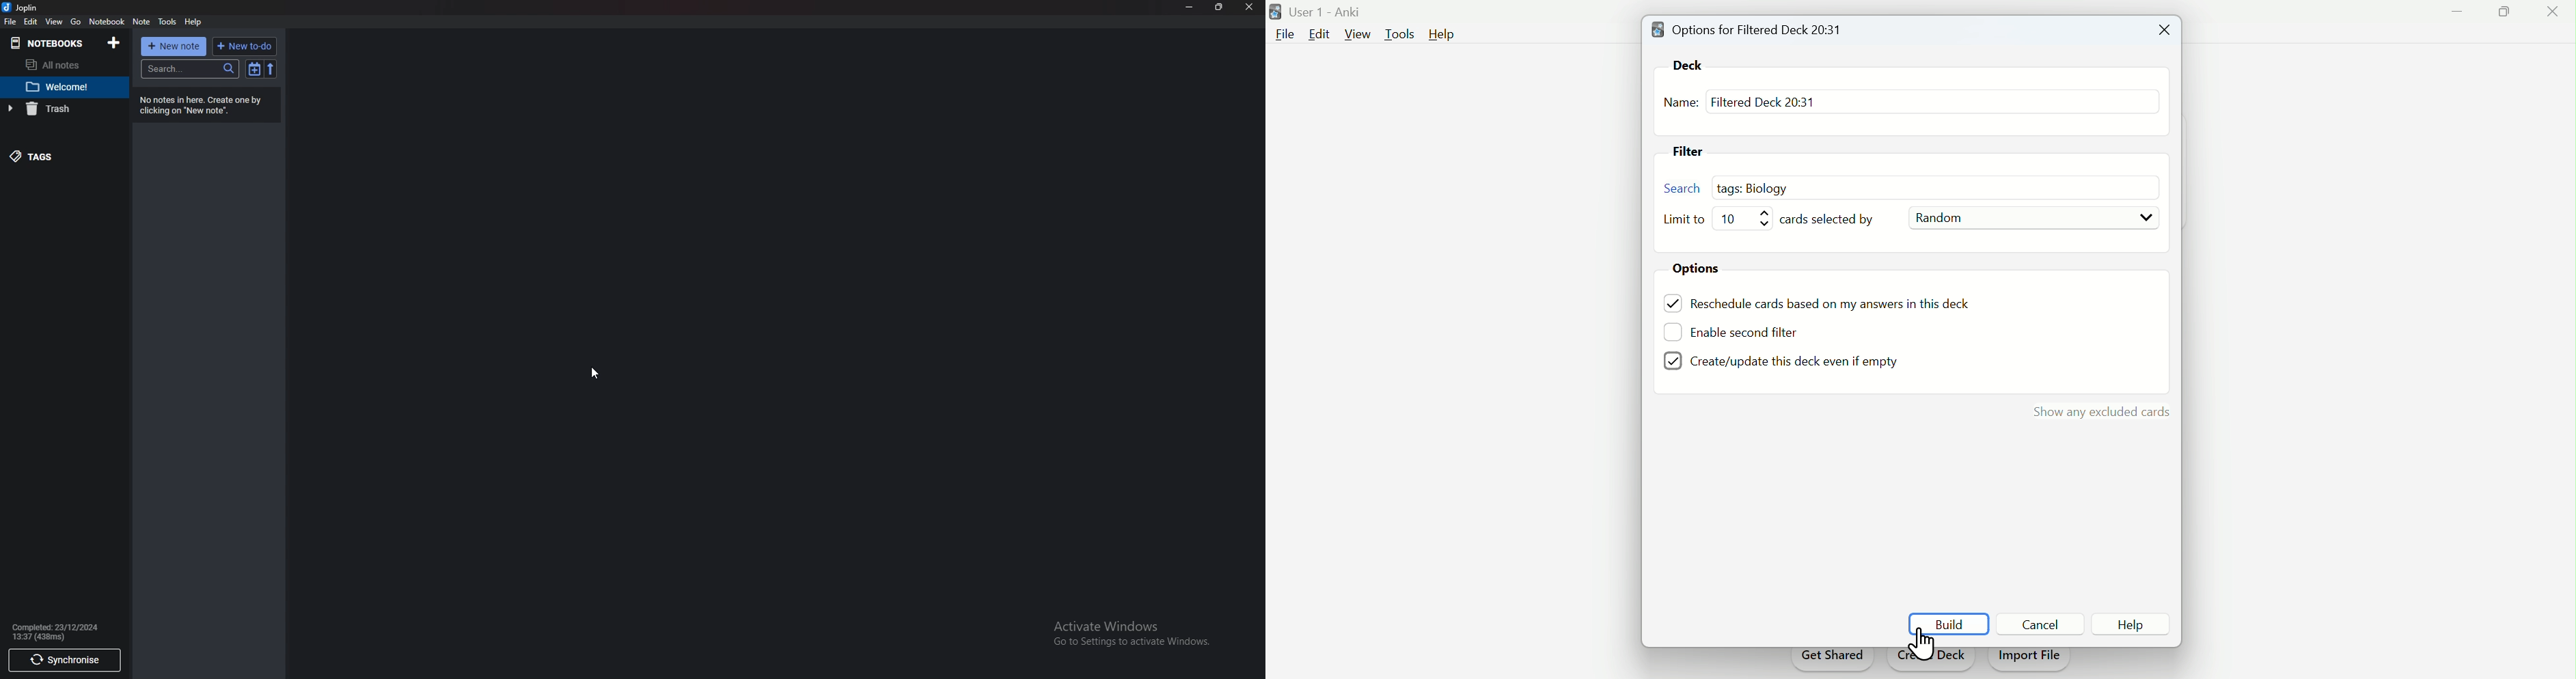 The height and width of the screenshot is (700, 2576). Describe the element at coordinates (1923, 645) in the screenshot. I see `Cursor on Build` at that location.